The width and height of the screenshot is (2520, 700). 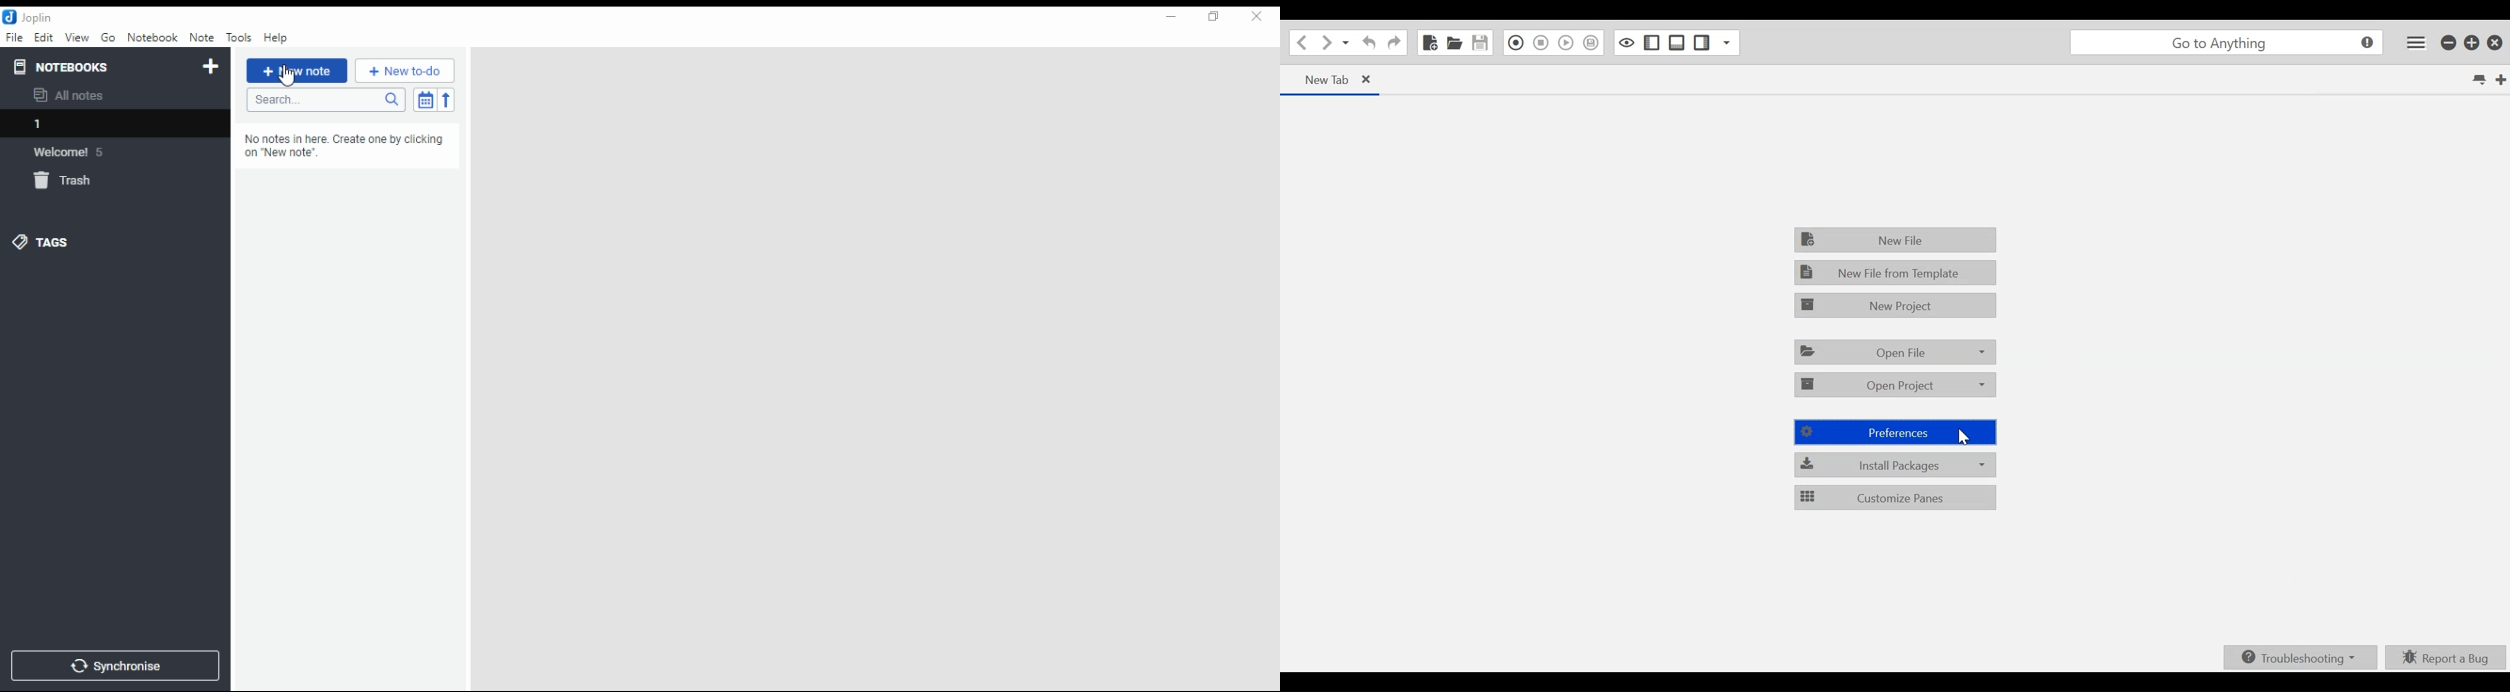 I want to click on all notes, so click(x=68, y=93).